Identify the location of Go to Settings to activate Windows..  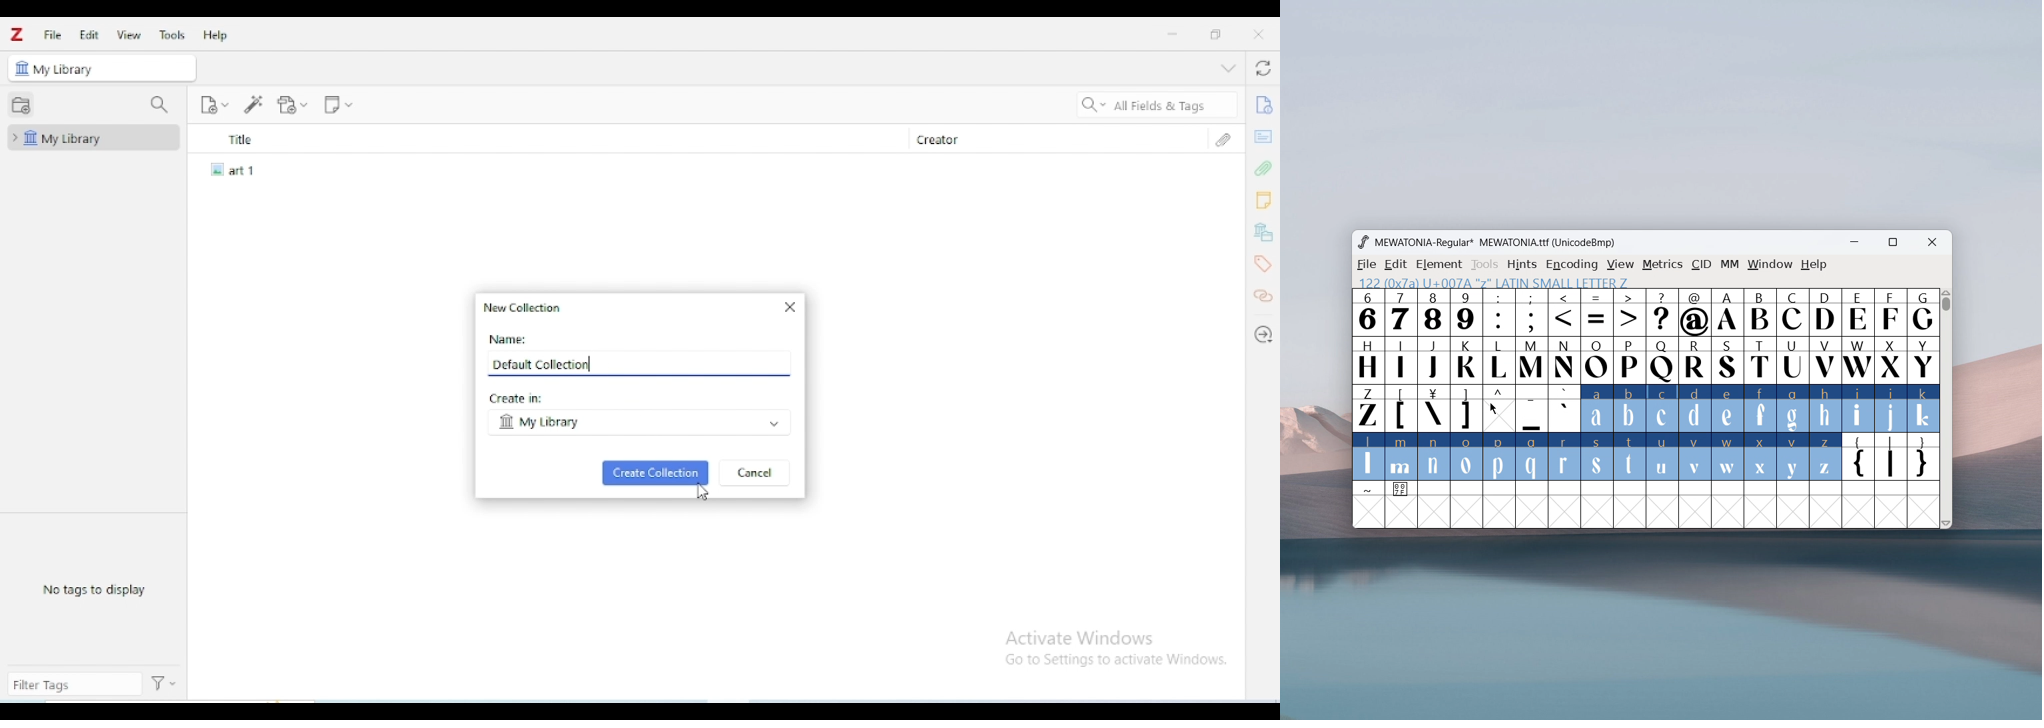
(1119, 660).